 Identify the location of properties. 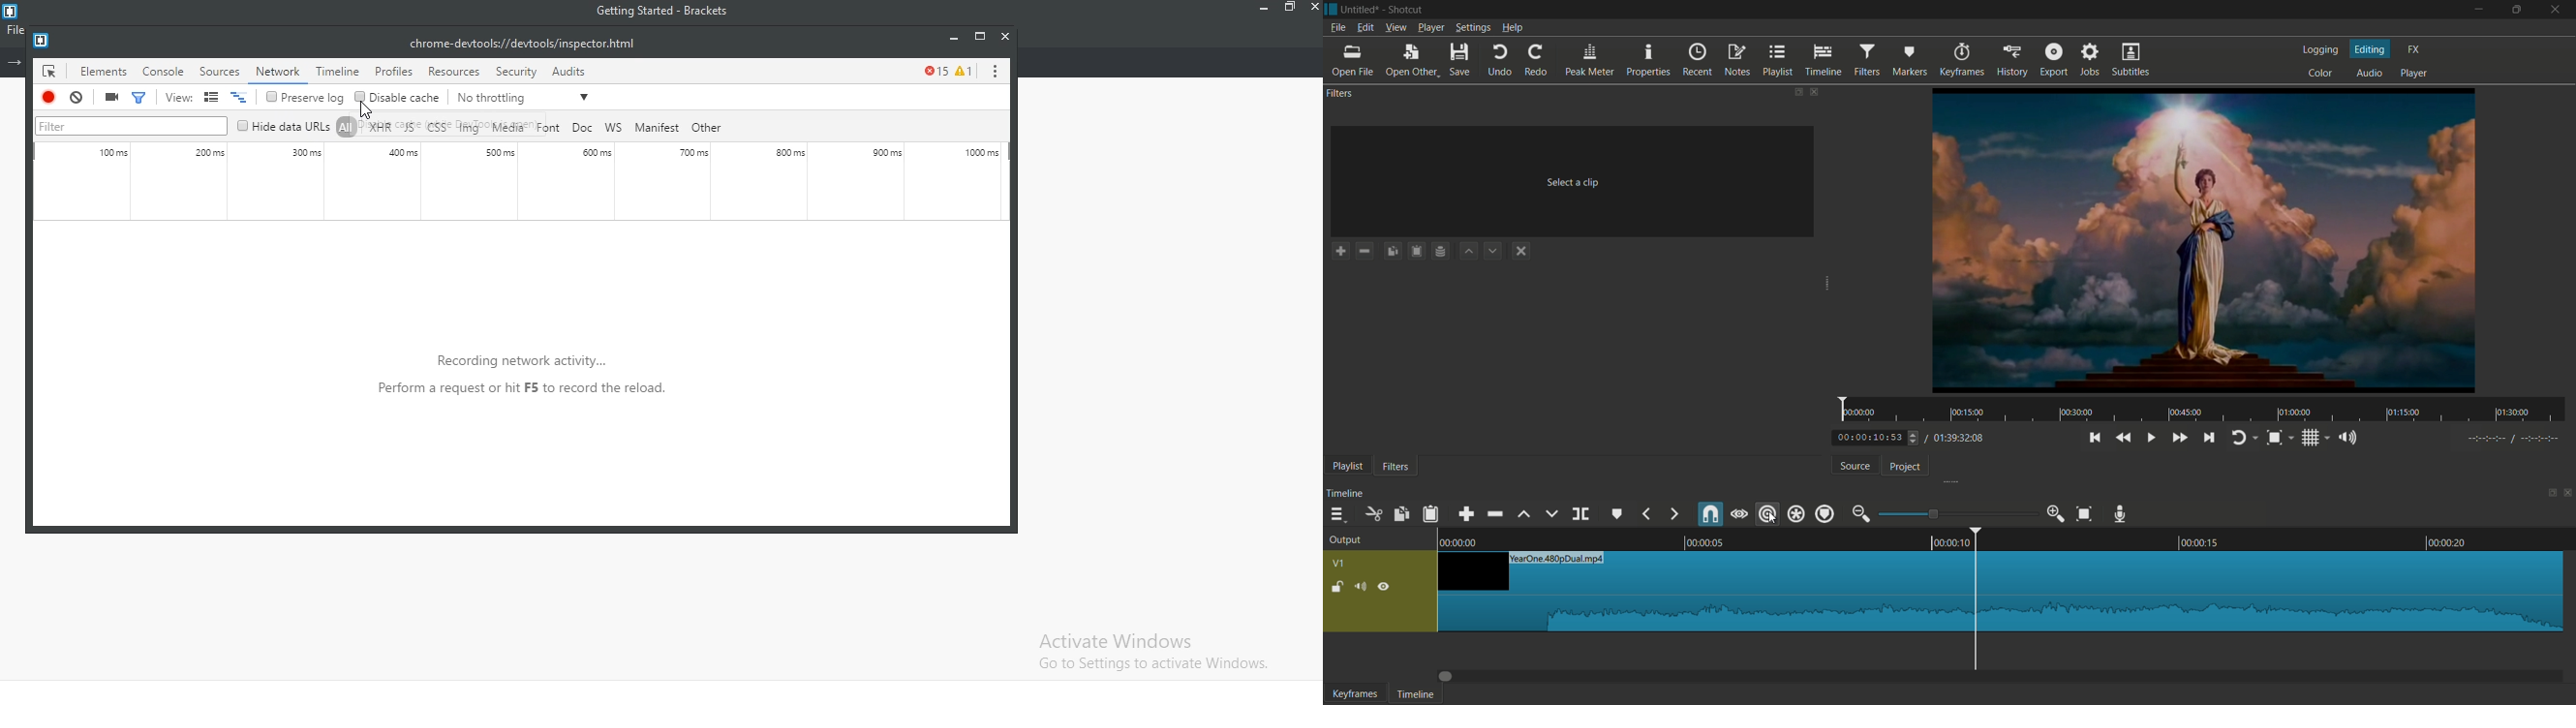
(1647, 59).